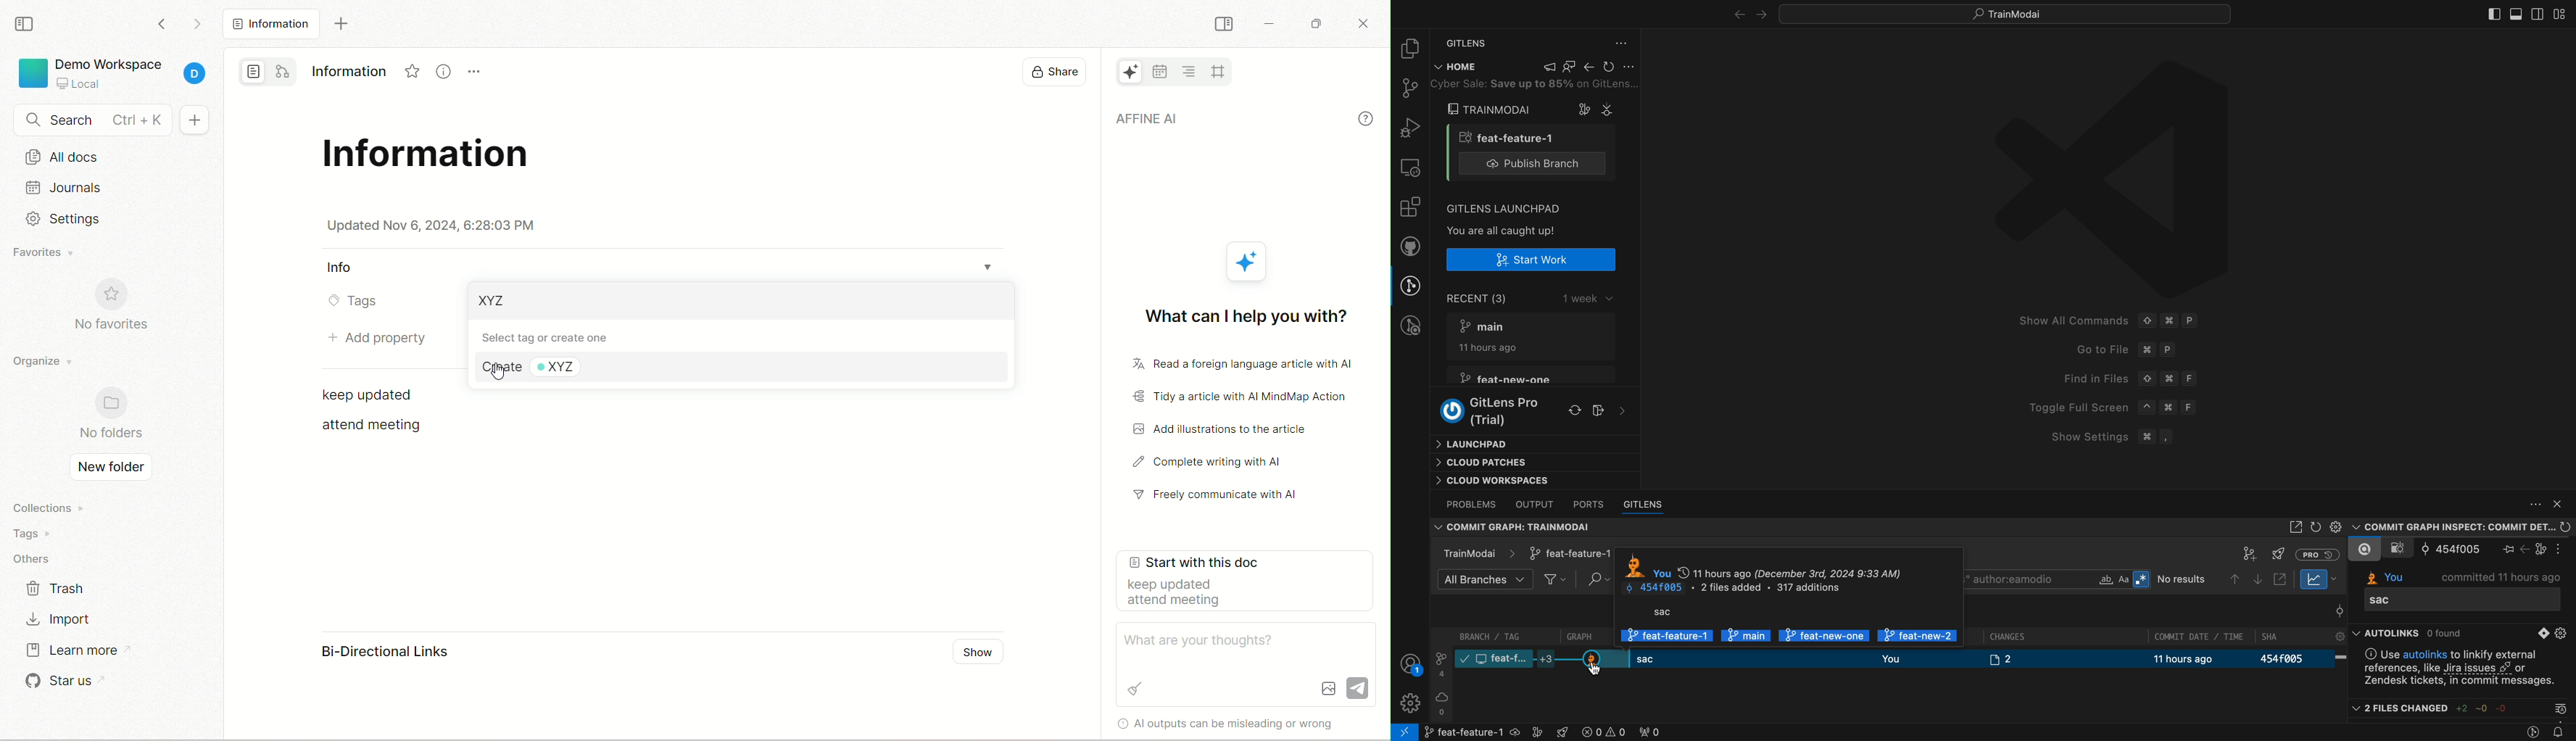 The image size is (2576, 756). I want to click on title, so click(431, 159).